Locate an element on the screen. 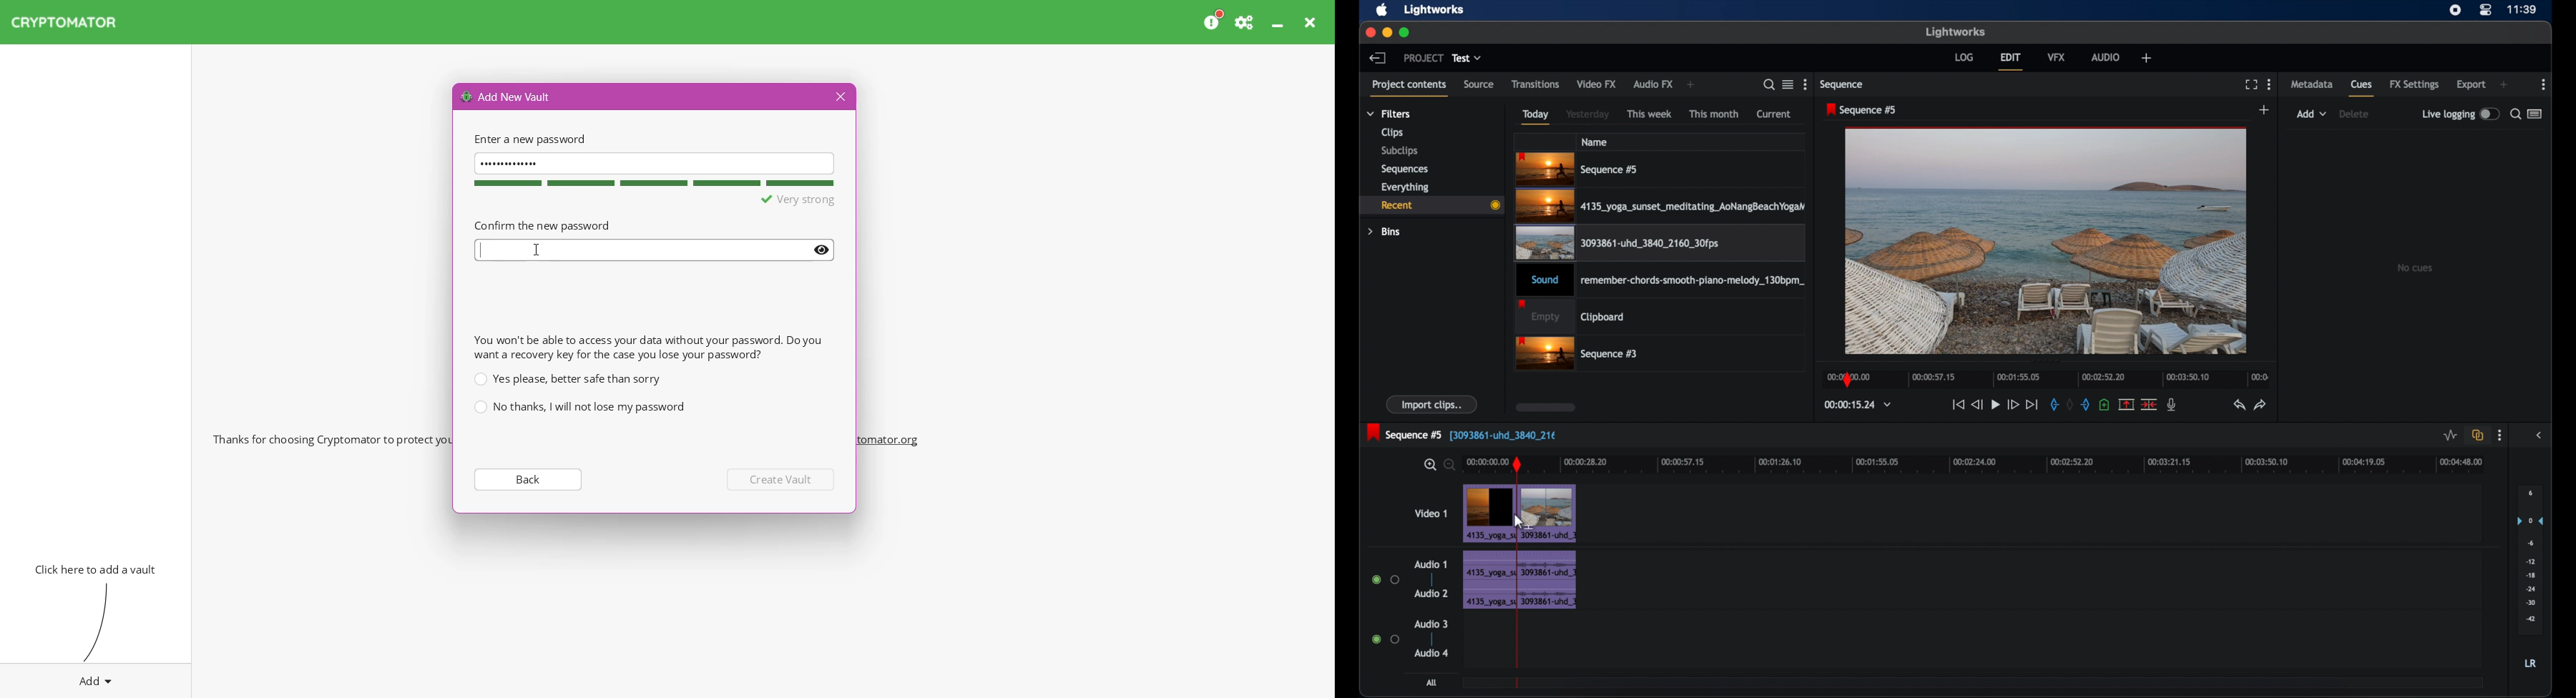 Image resolution: width=2576 pixels, height=700 pixels. clear marks is located at coordinates (2069, 404).